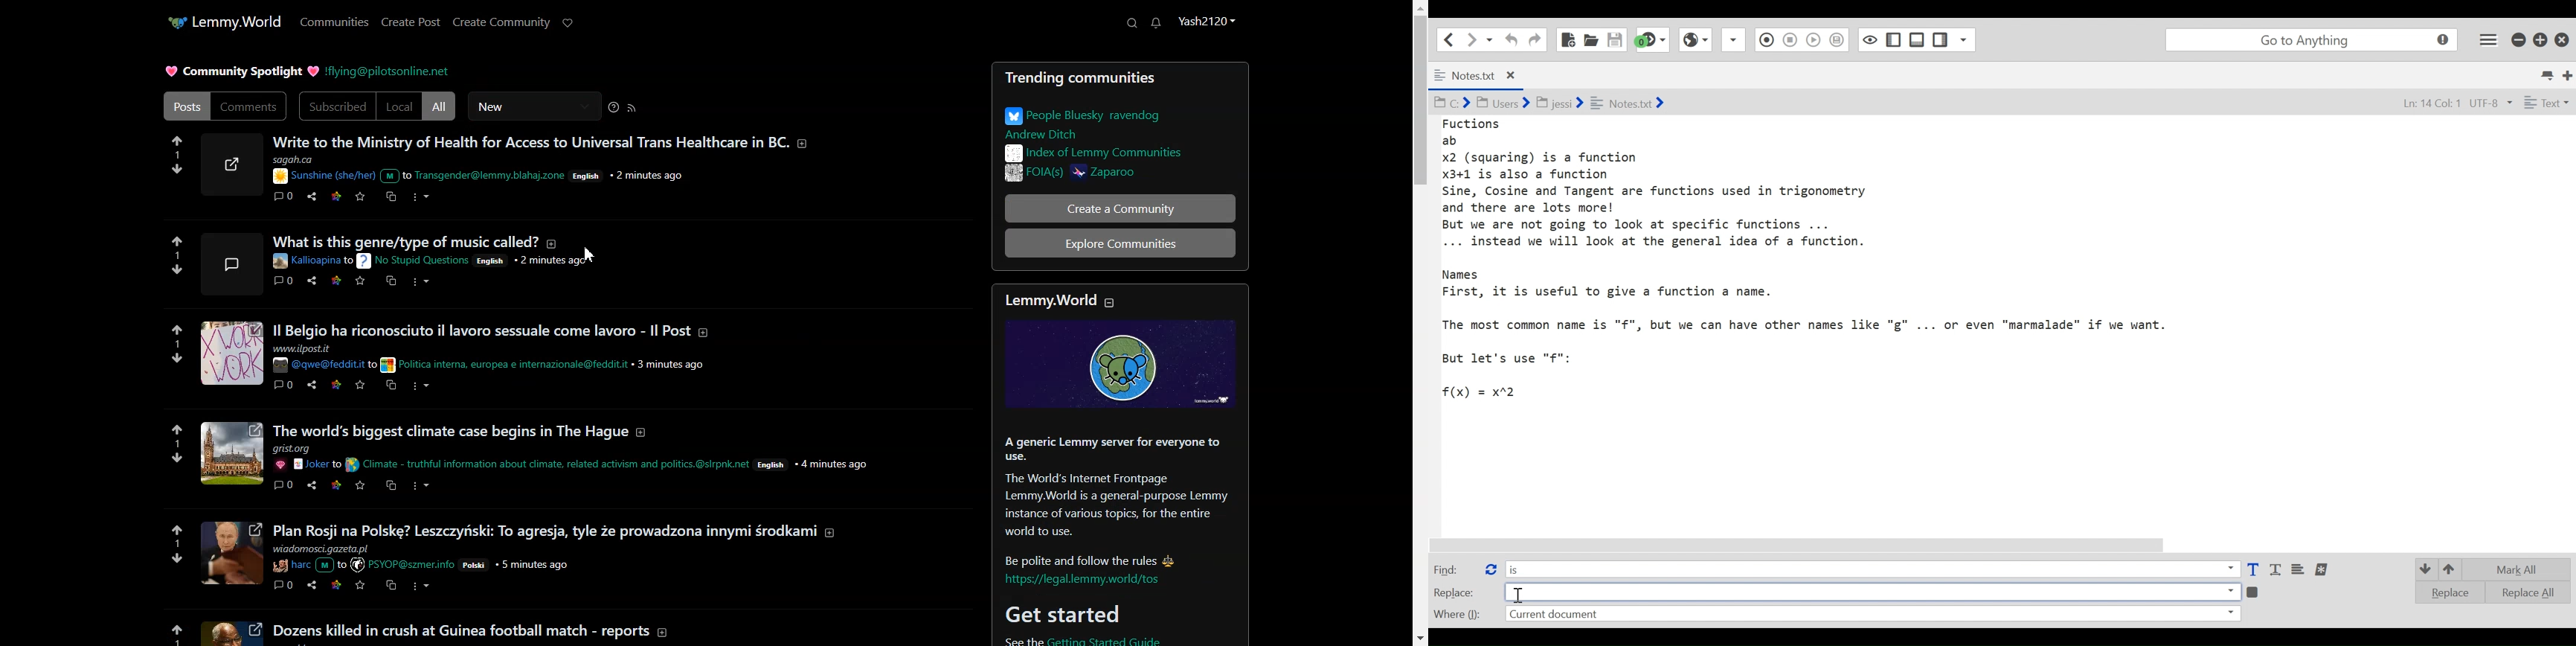 This screenshot has height=672, width=2576. I want to click on upvote, so click(167, 633).